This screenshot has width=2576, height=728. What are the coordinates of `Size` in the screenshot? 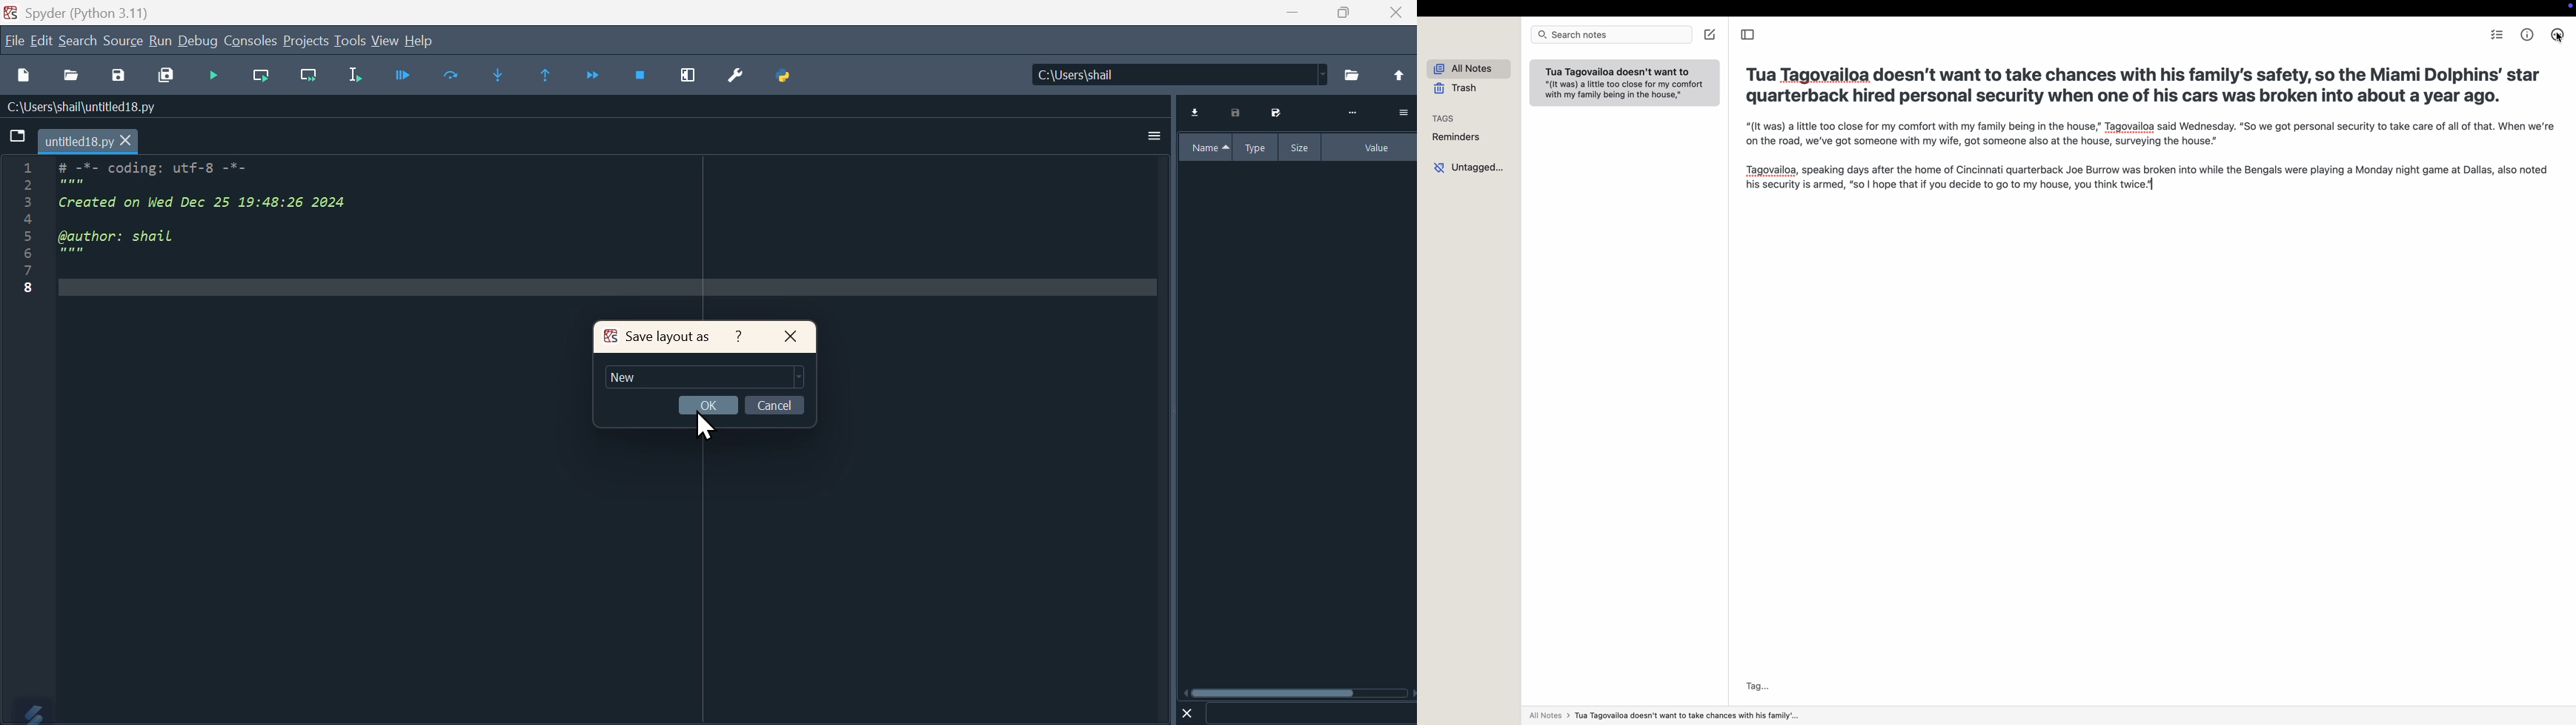 It's located at (1301, 147).